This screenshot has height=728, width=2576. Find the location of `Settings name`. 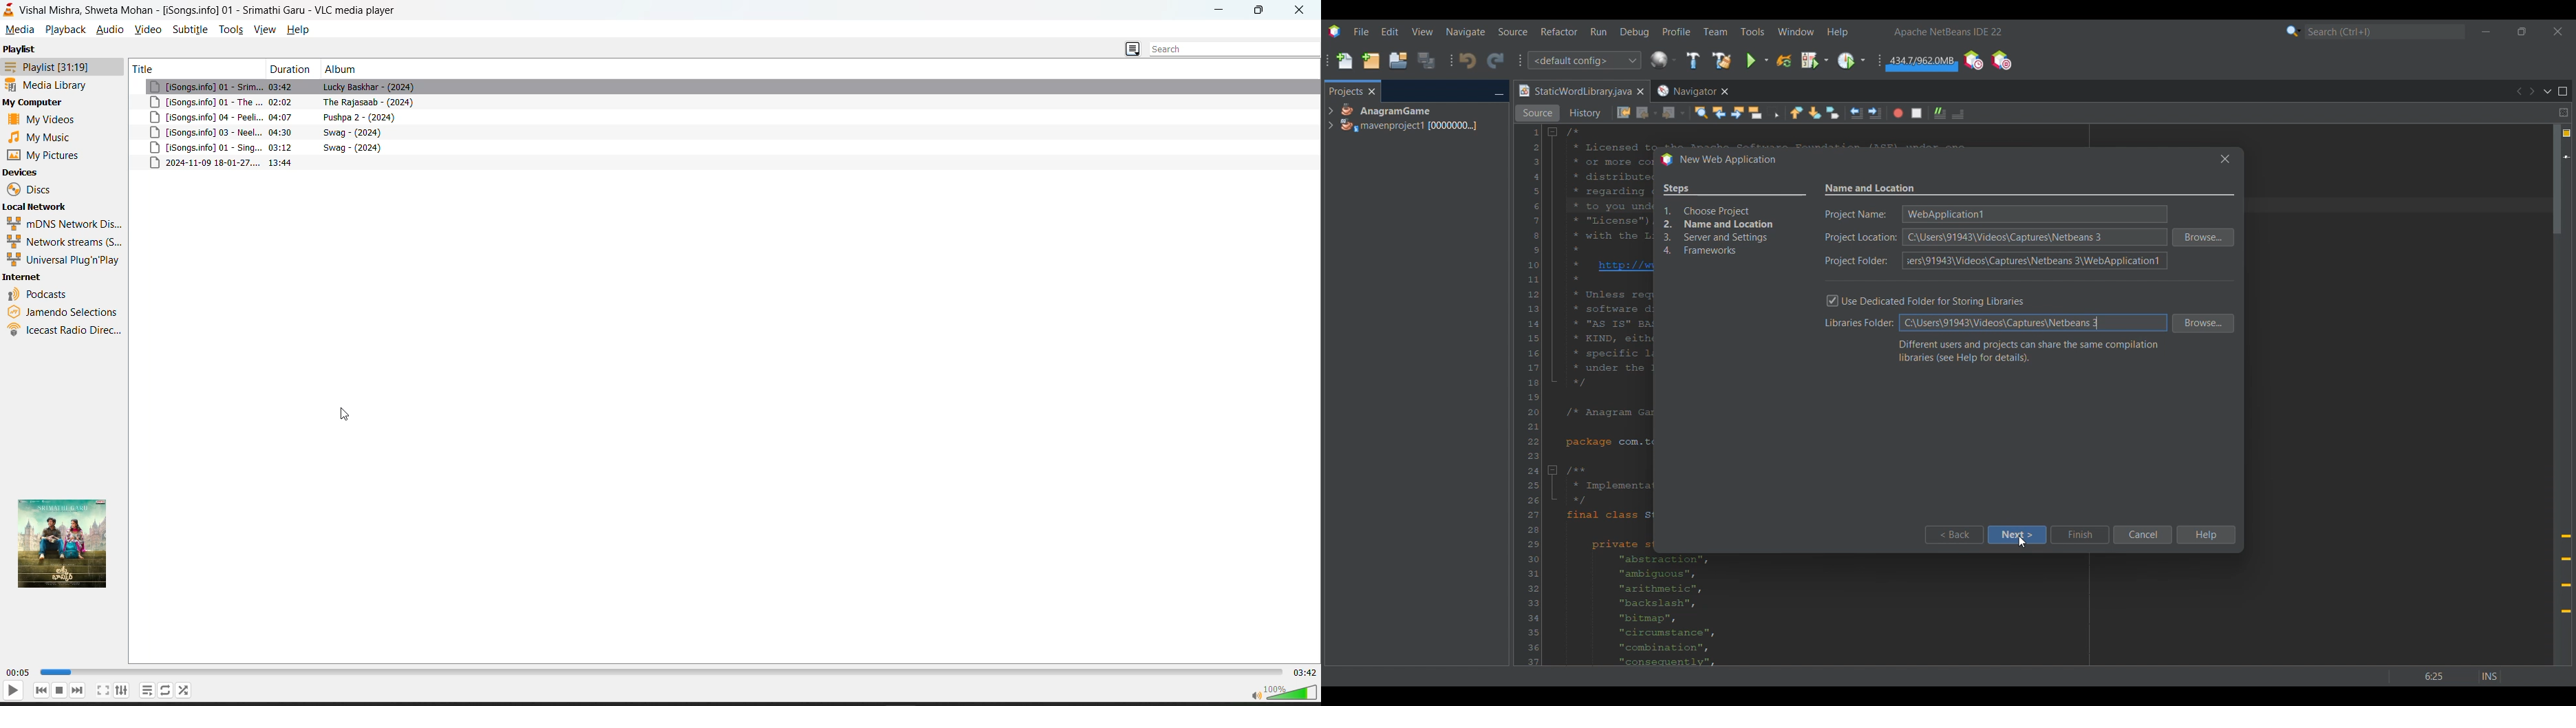

Settings name is located at coordinates (1871, 189).